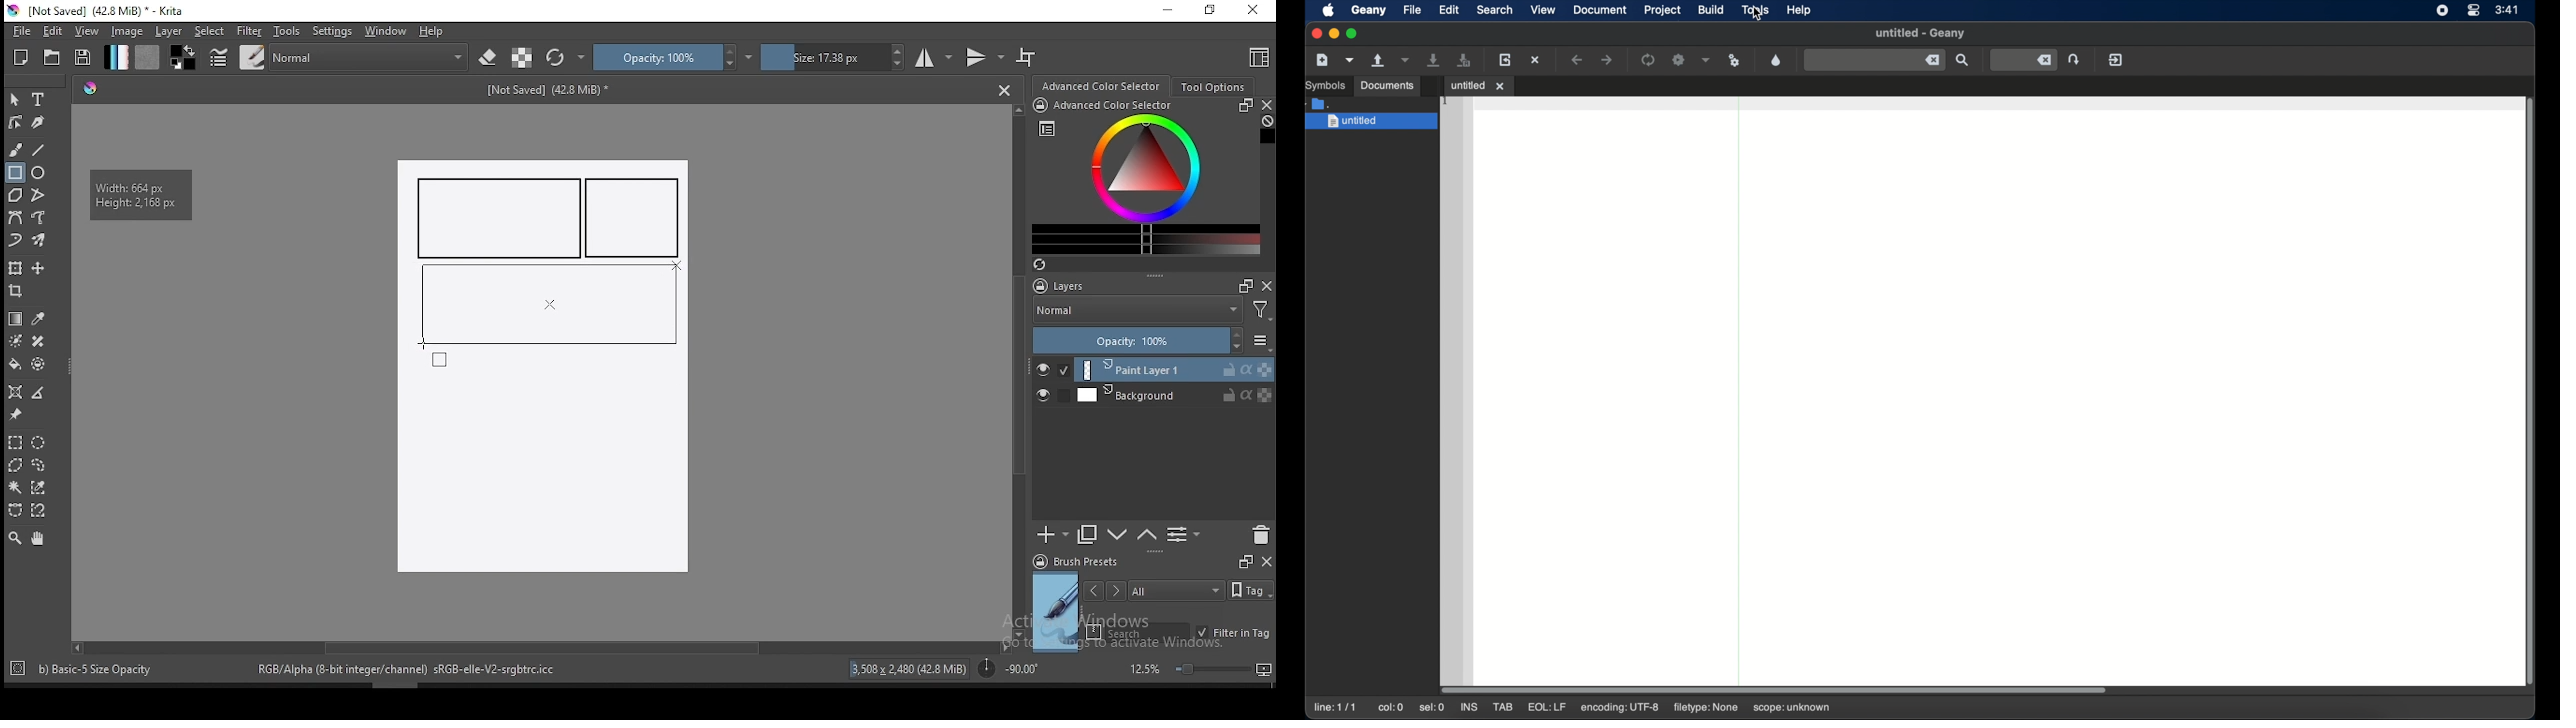 This screenshot has height=728, width=2576. Describe the element at coordinates (1138, 632) in the screenshot. I see `search` at that location.